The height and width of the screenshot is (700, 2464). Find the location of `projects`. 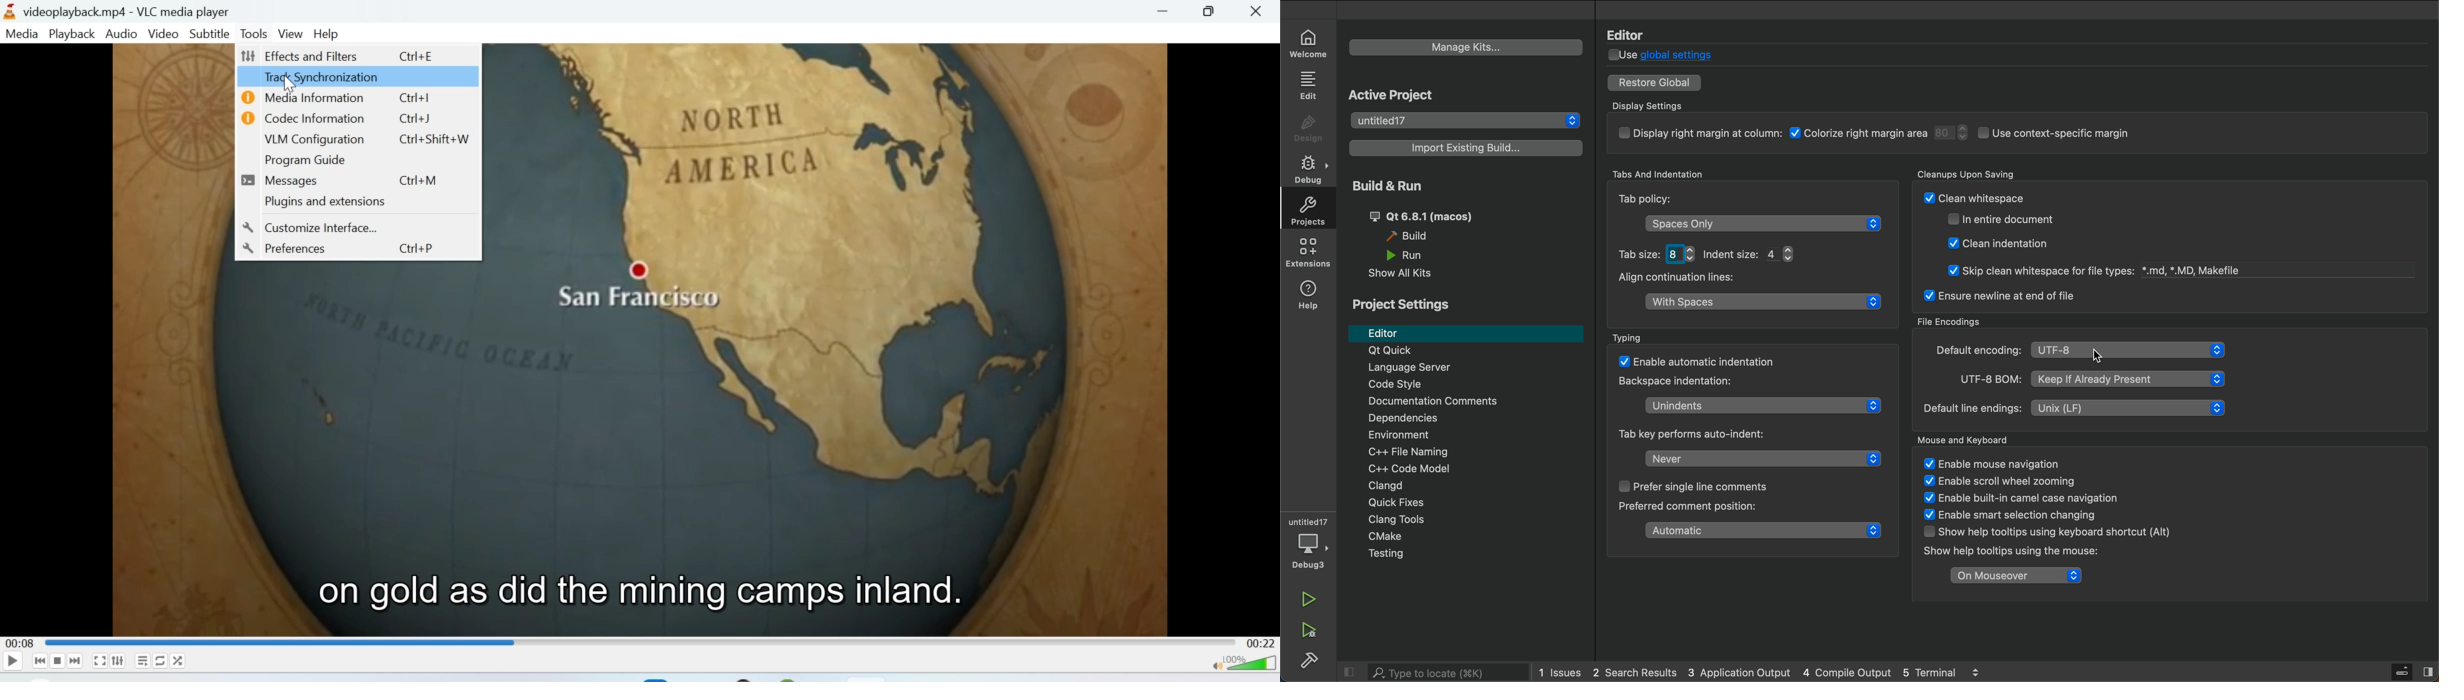

projects is located at coordinates (1466, 121).